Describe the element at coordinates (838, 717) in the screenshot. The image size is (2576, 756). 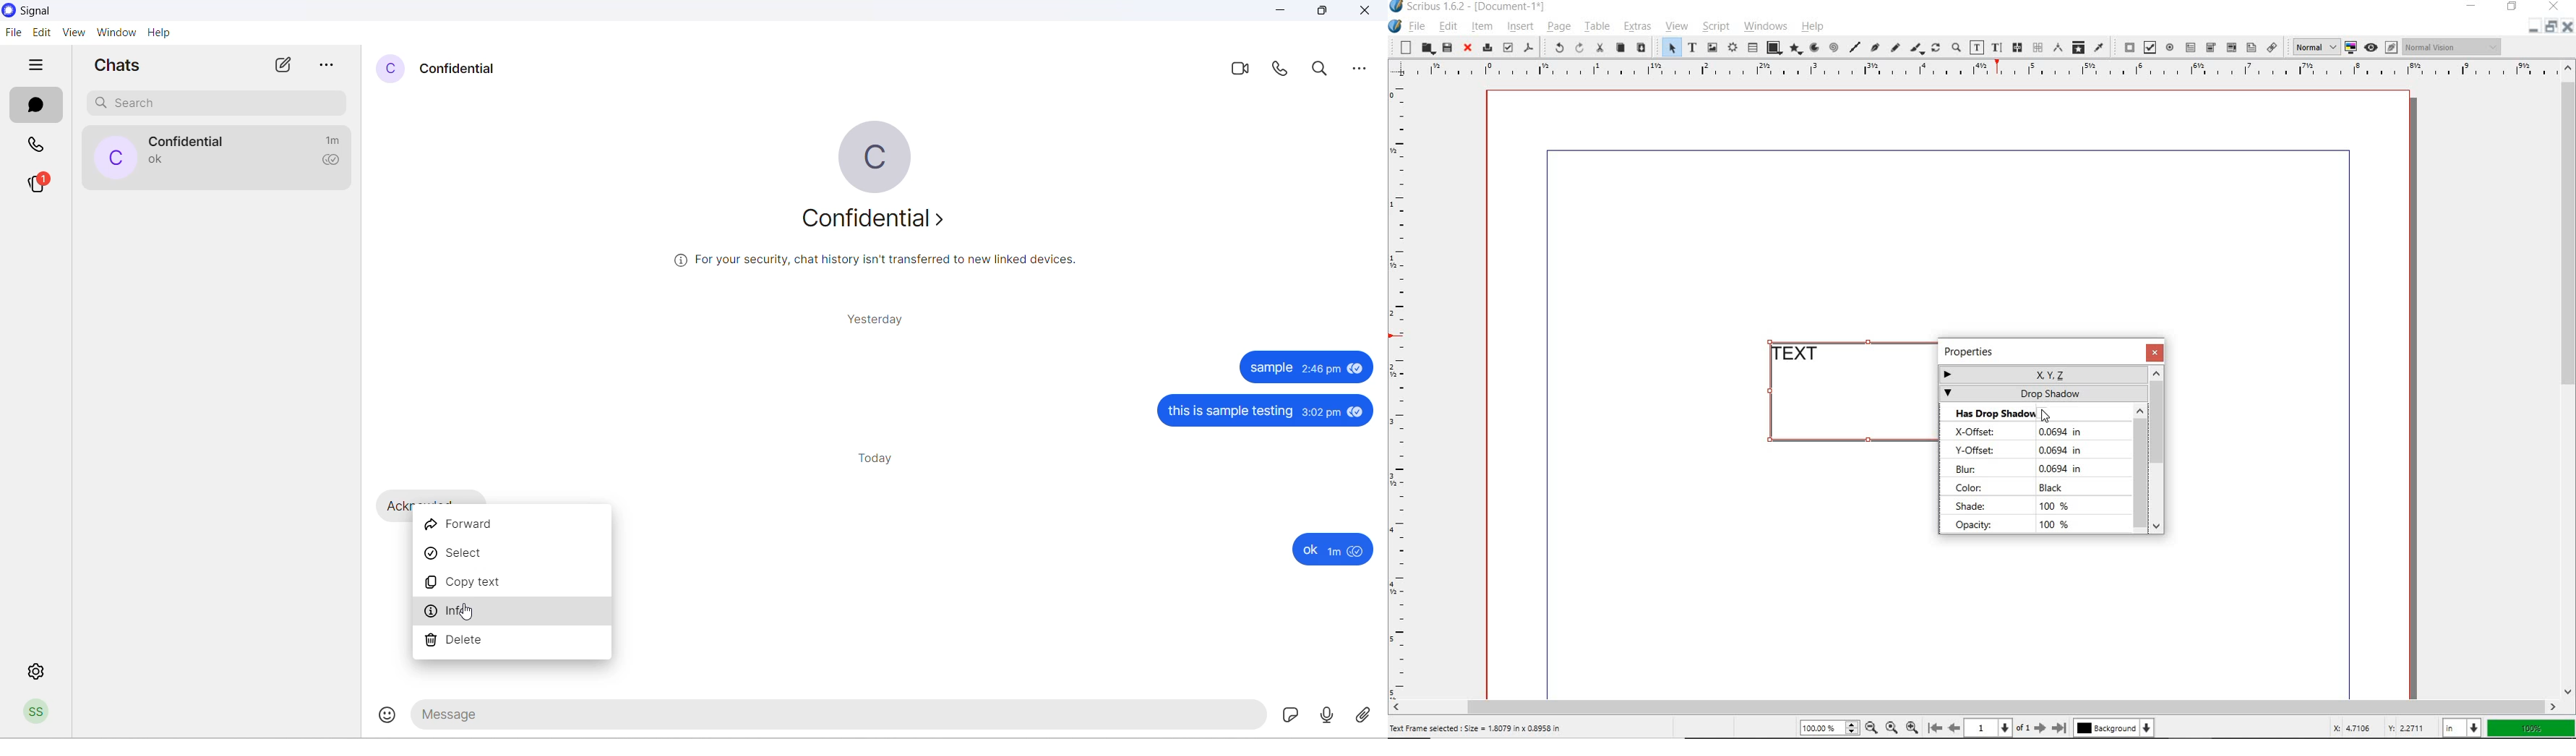
I see `message text area` at that location.